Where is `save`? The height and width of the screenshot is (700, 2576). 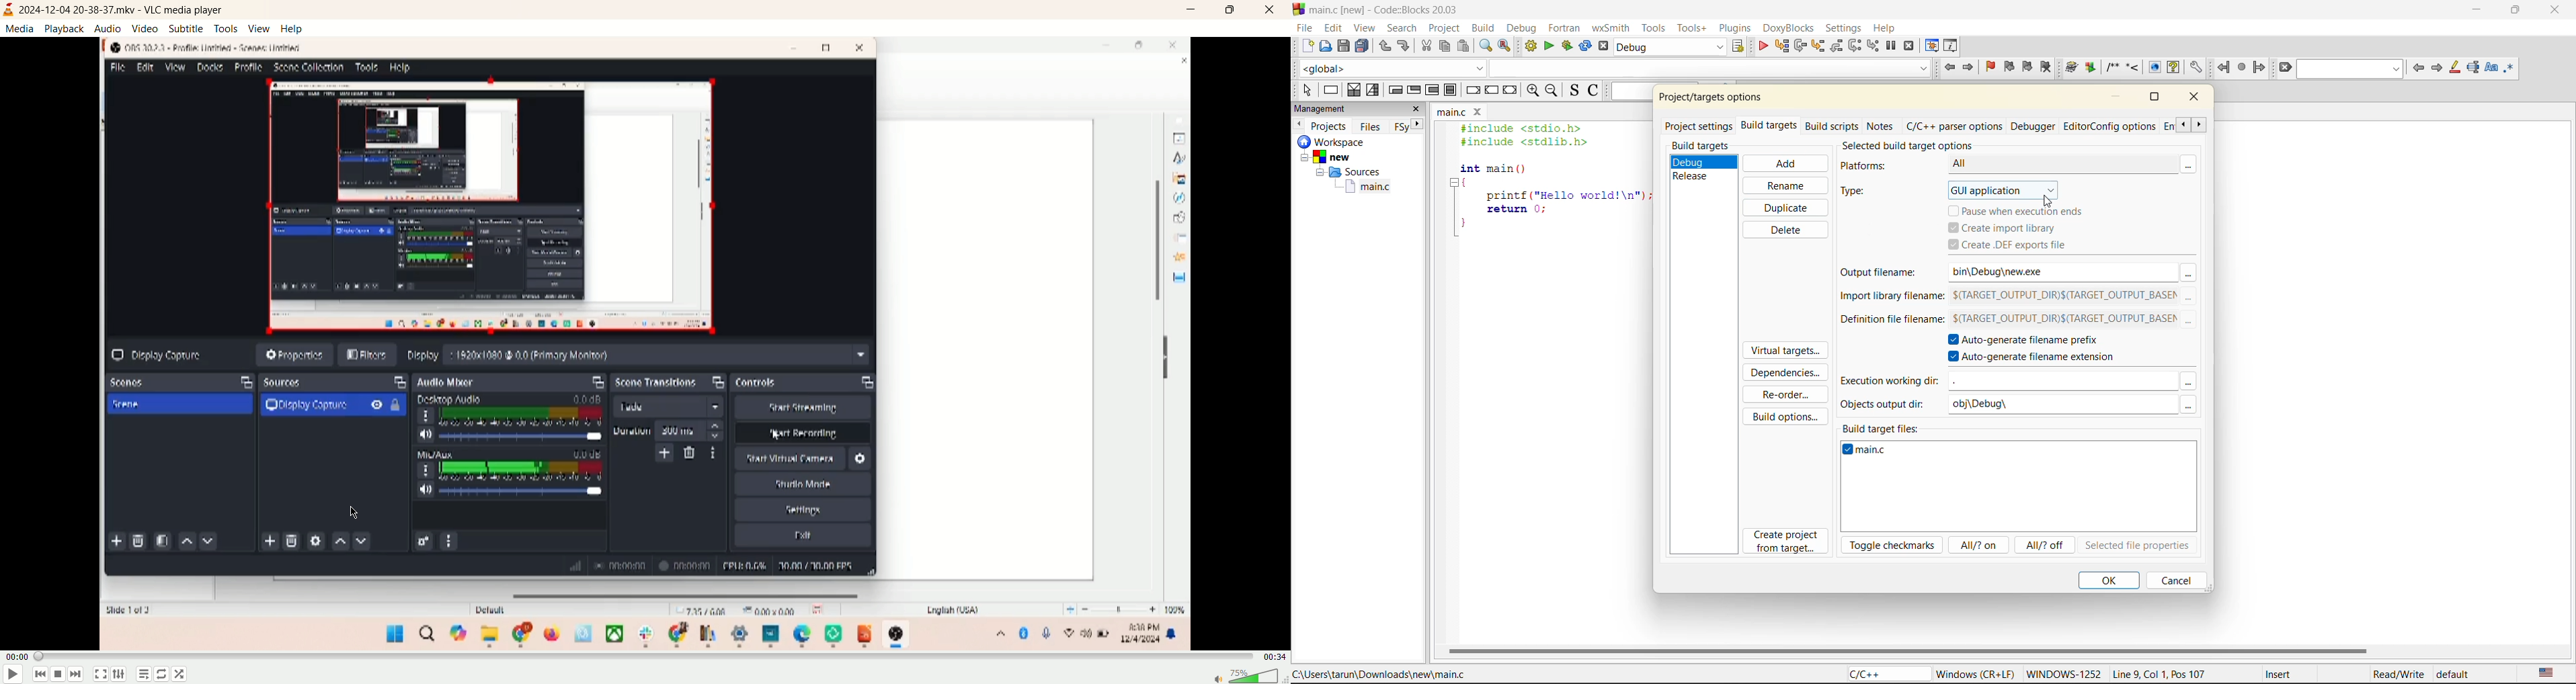
save is located at coordinates (1346, 46).